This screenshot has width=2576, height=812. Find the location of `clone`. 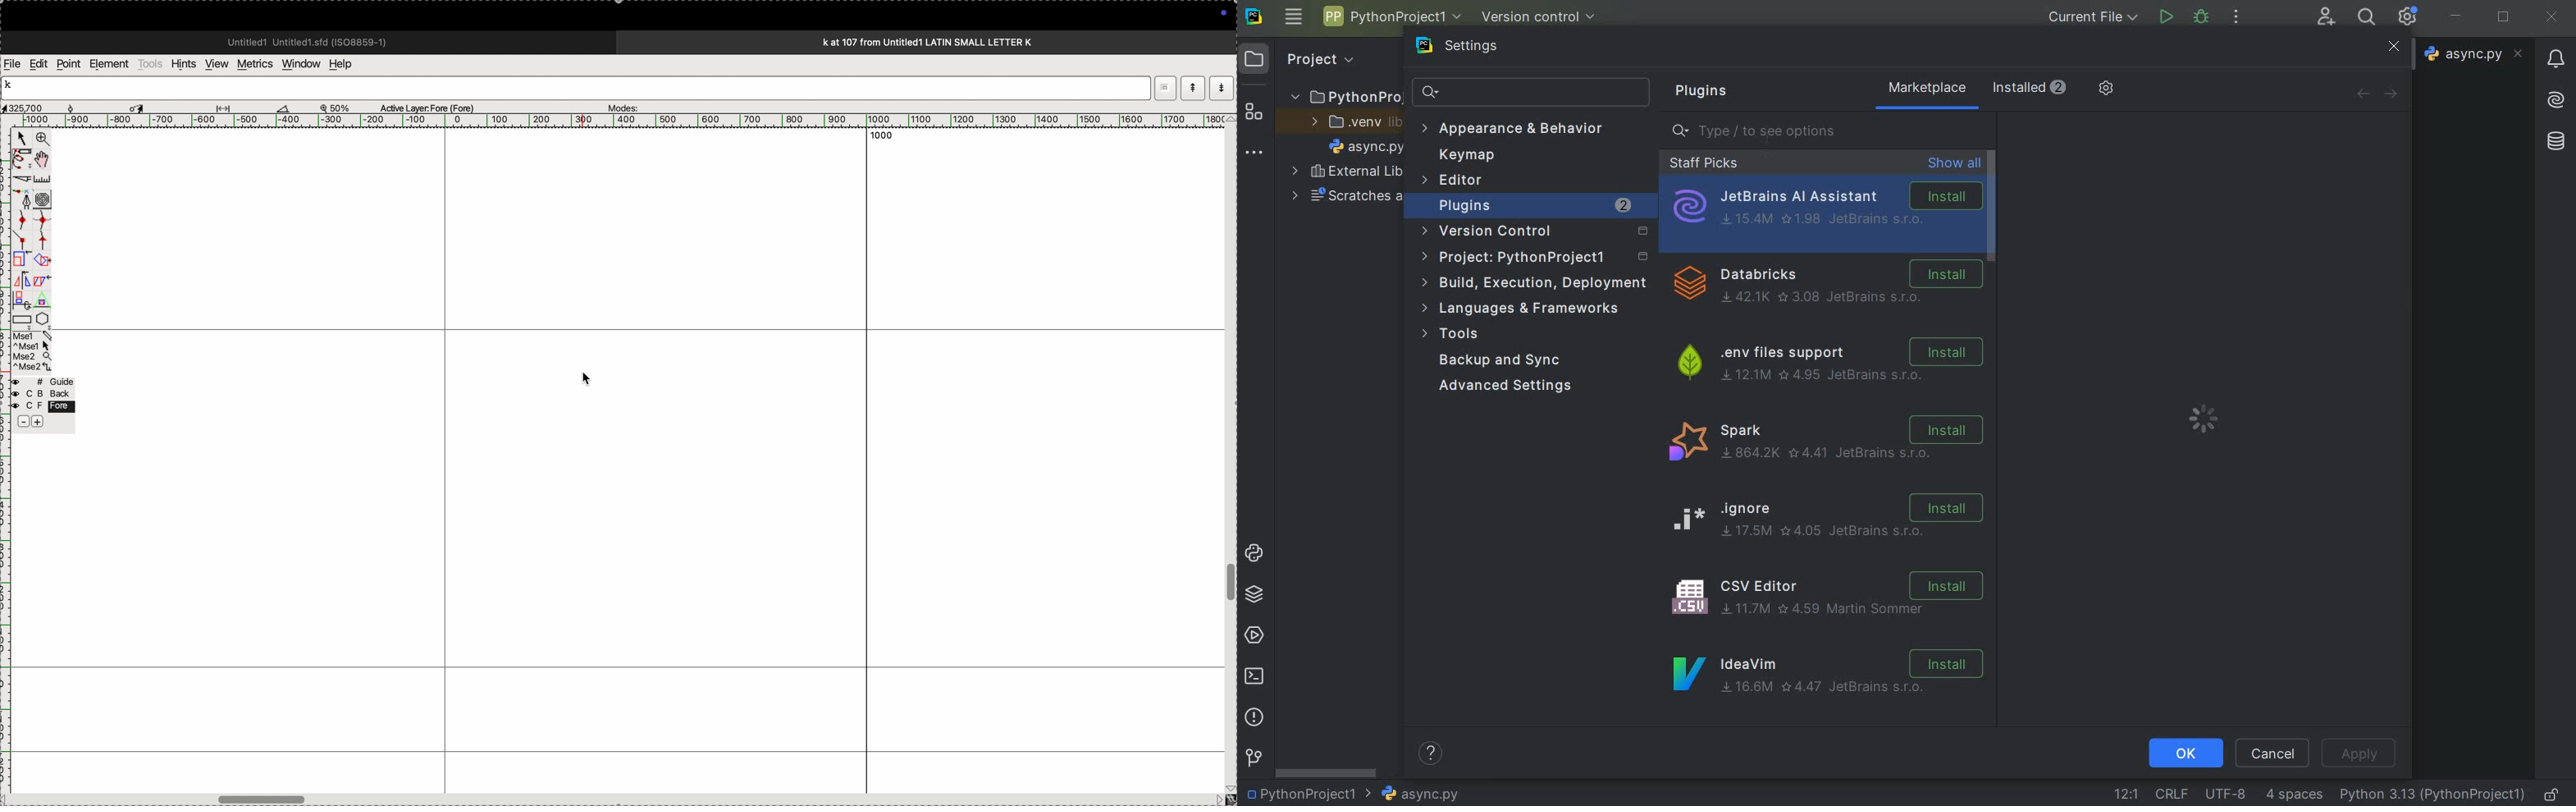

clone is located at coordinates (20, 260).